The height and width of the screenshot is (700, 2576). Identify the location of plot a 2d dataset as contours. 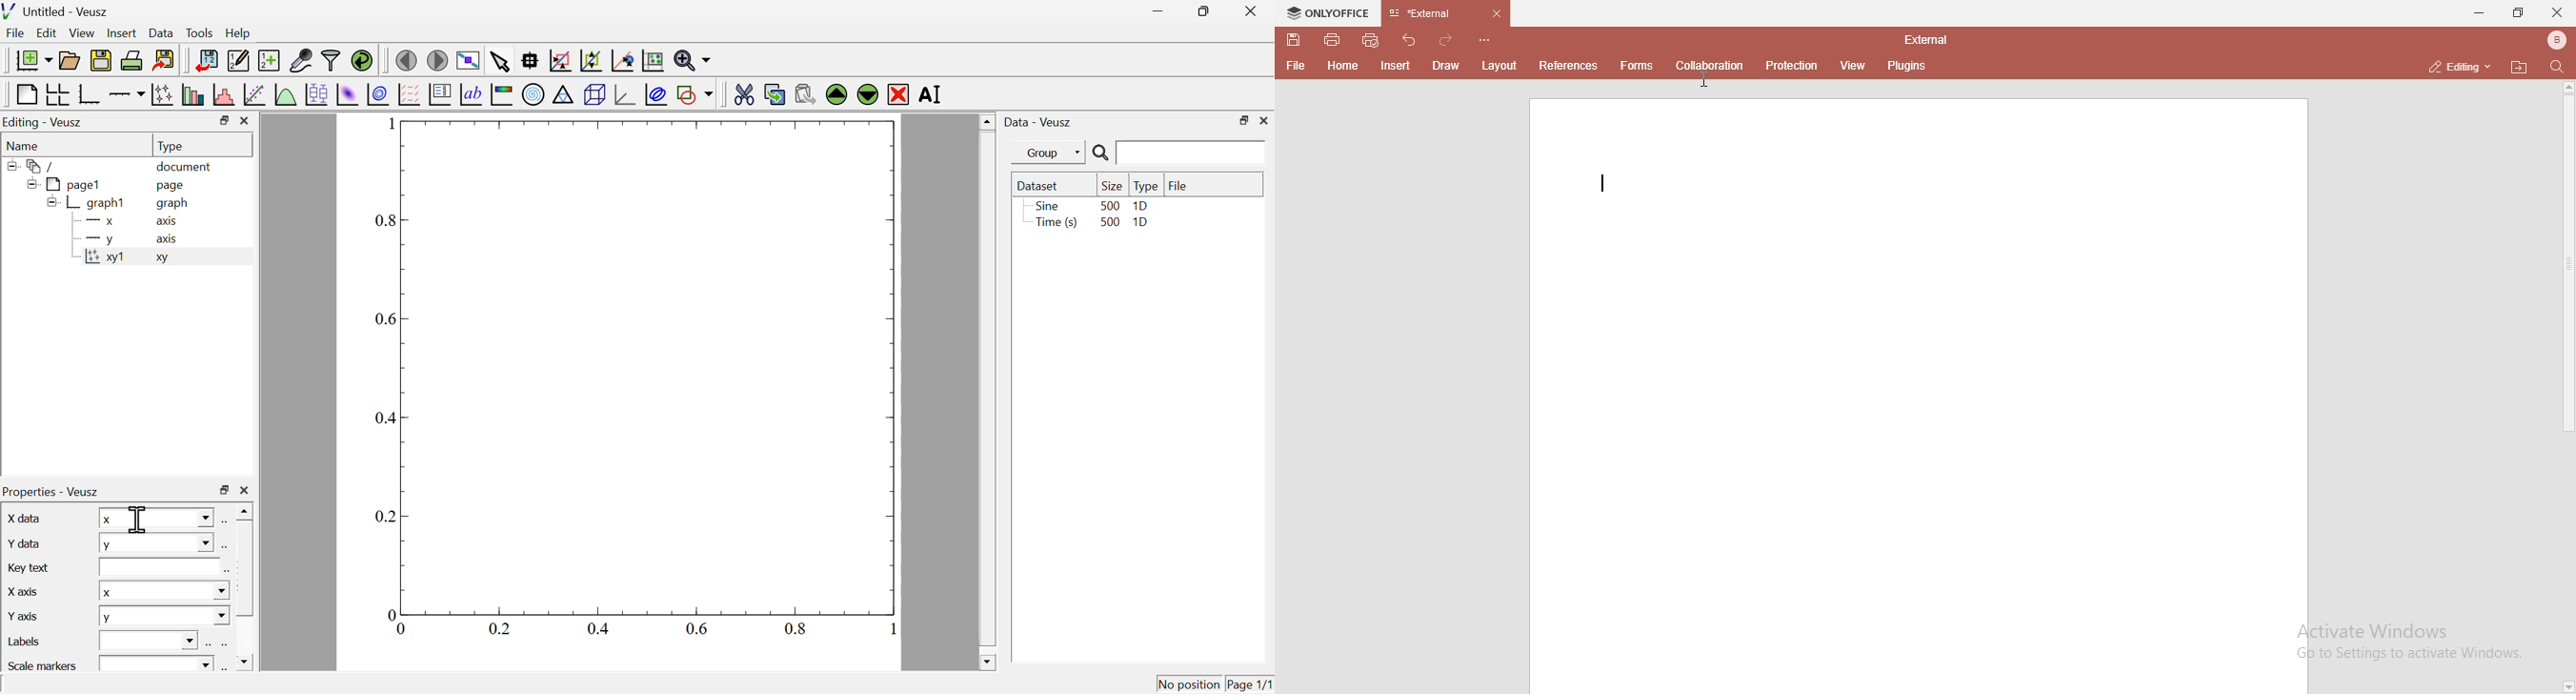
(378, 94).